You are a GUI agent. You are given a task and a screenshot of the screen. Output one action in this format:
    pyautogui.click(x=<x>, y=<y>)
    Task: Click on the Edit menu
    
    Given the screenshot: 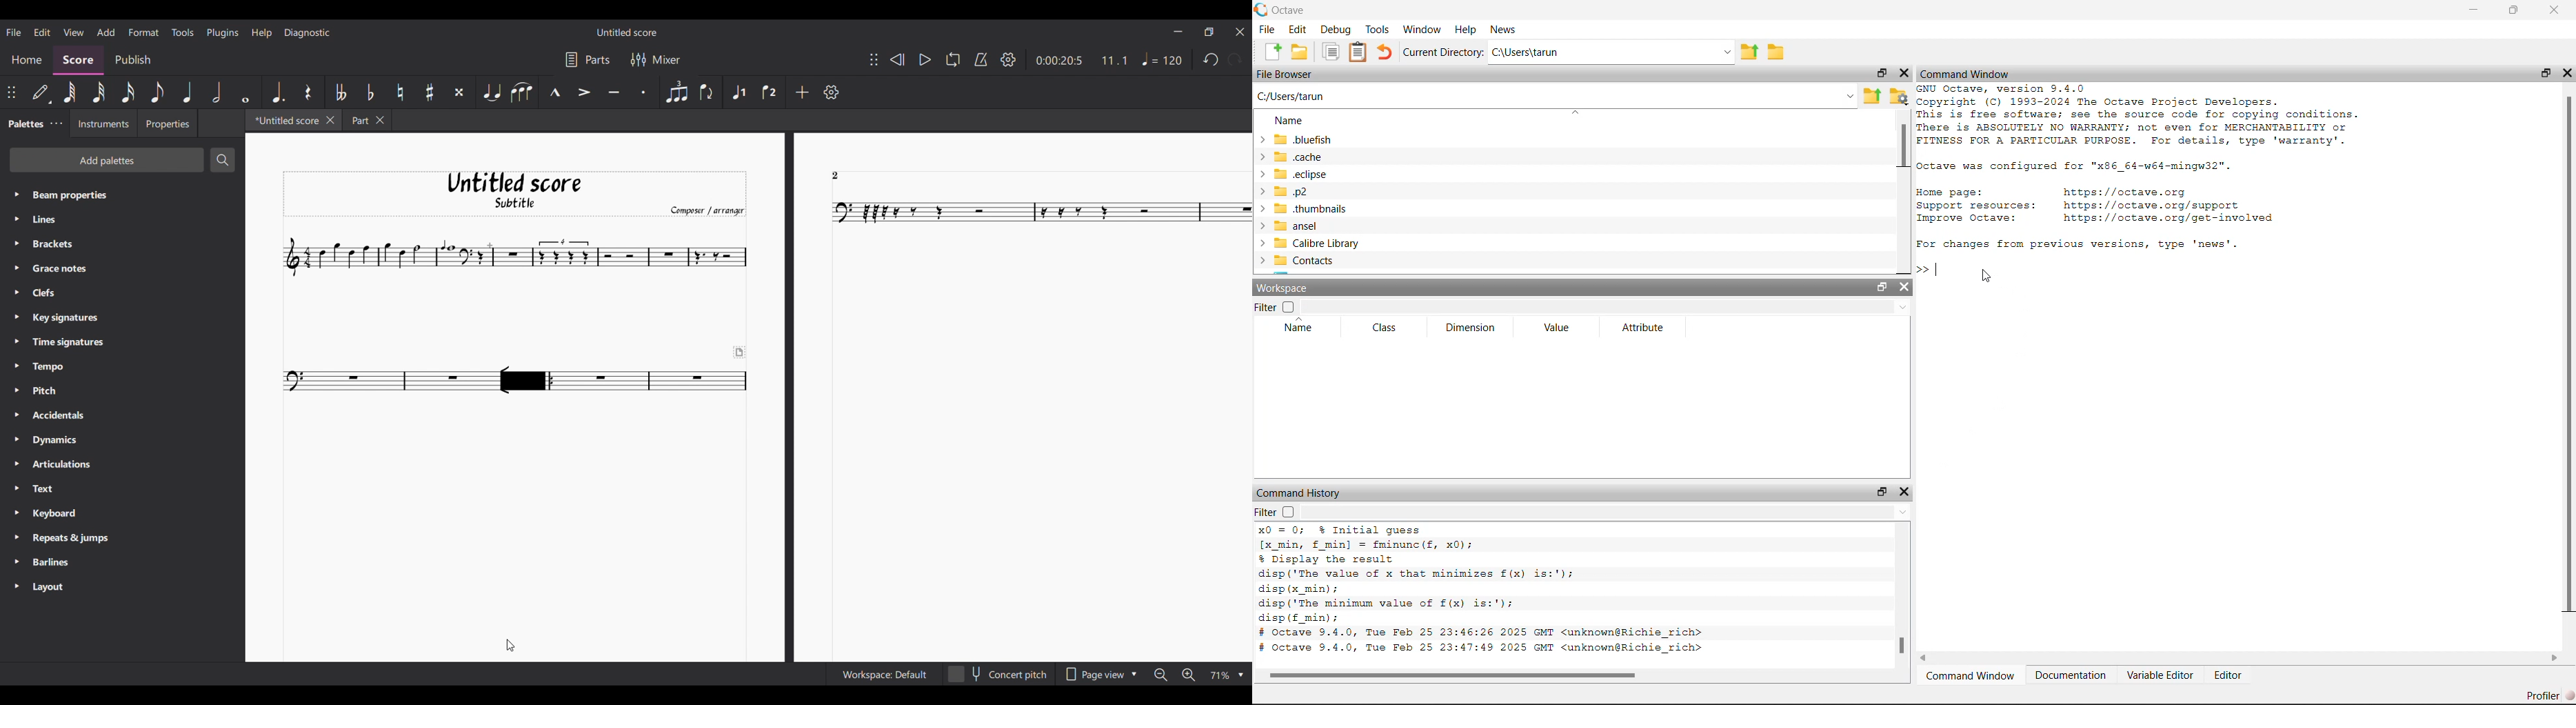 What is the action you would take?
    pyautogui.click(x=43, y=33)
    